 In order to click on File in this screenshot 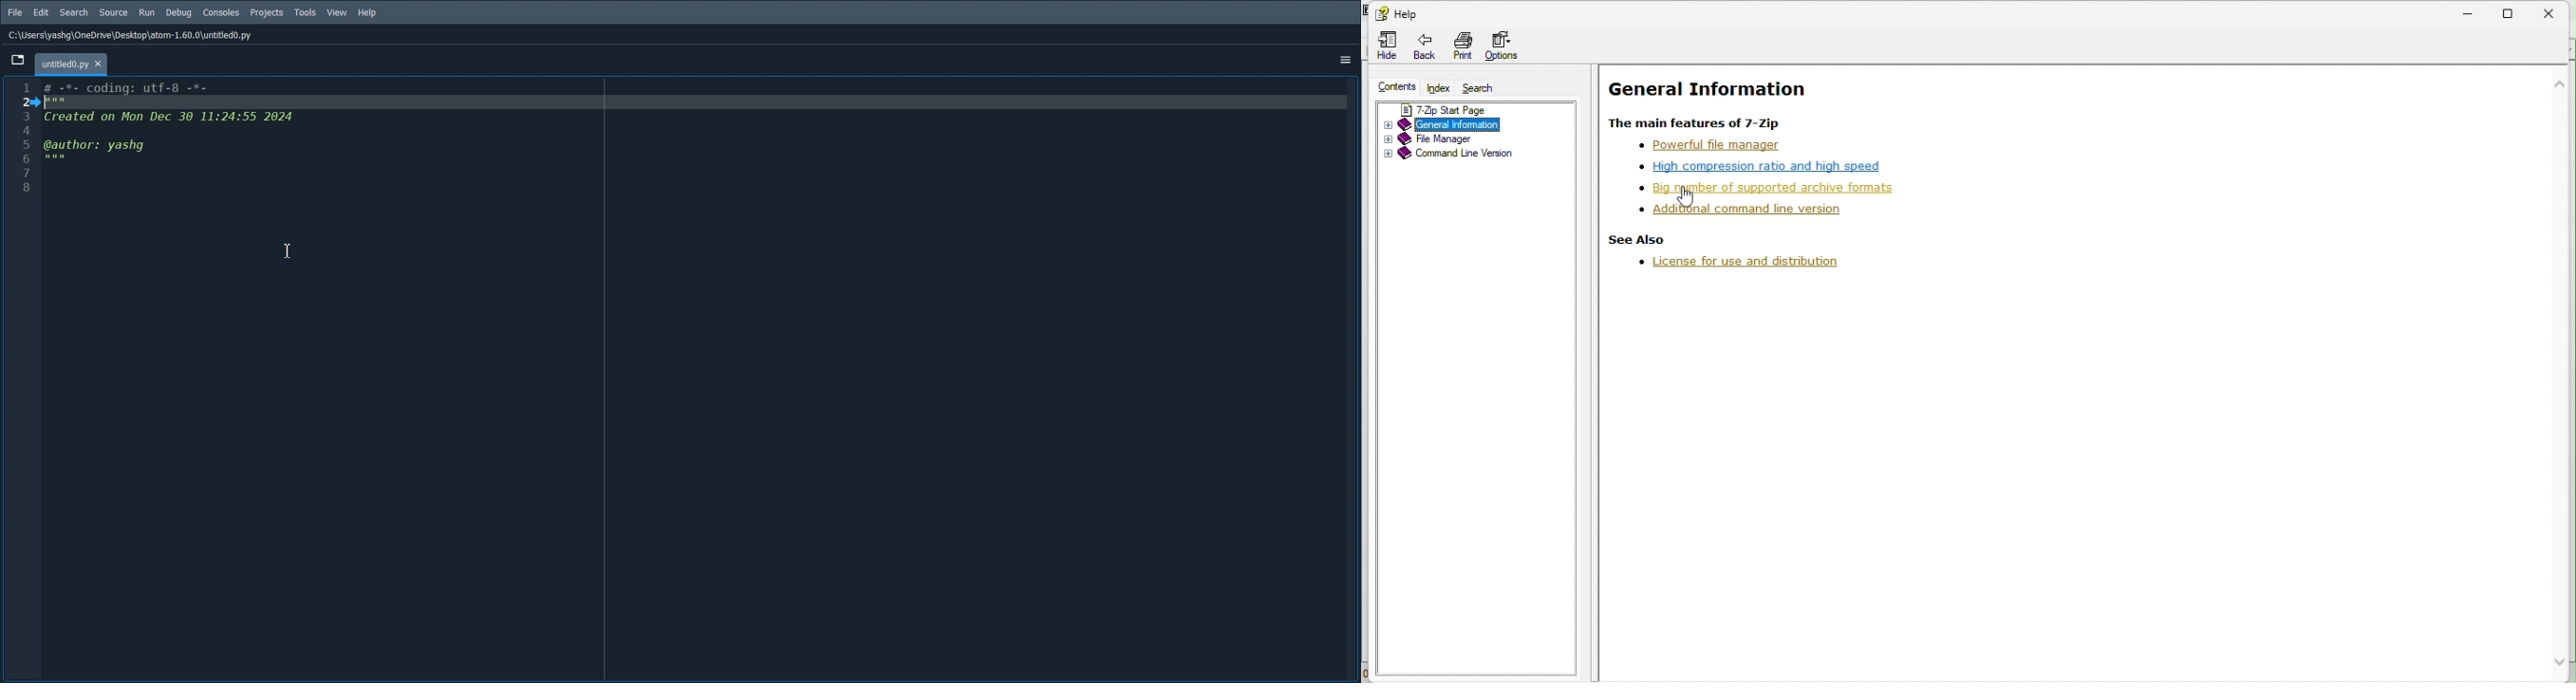, I will do `click(14, 12)`.